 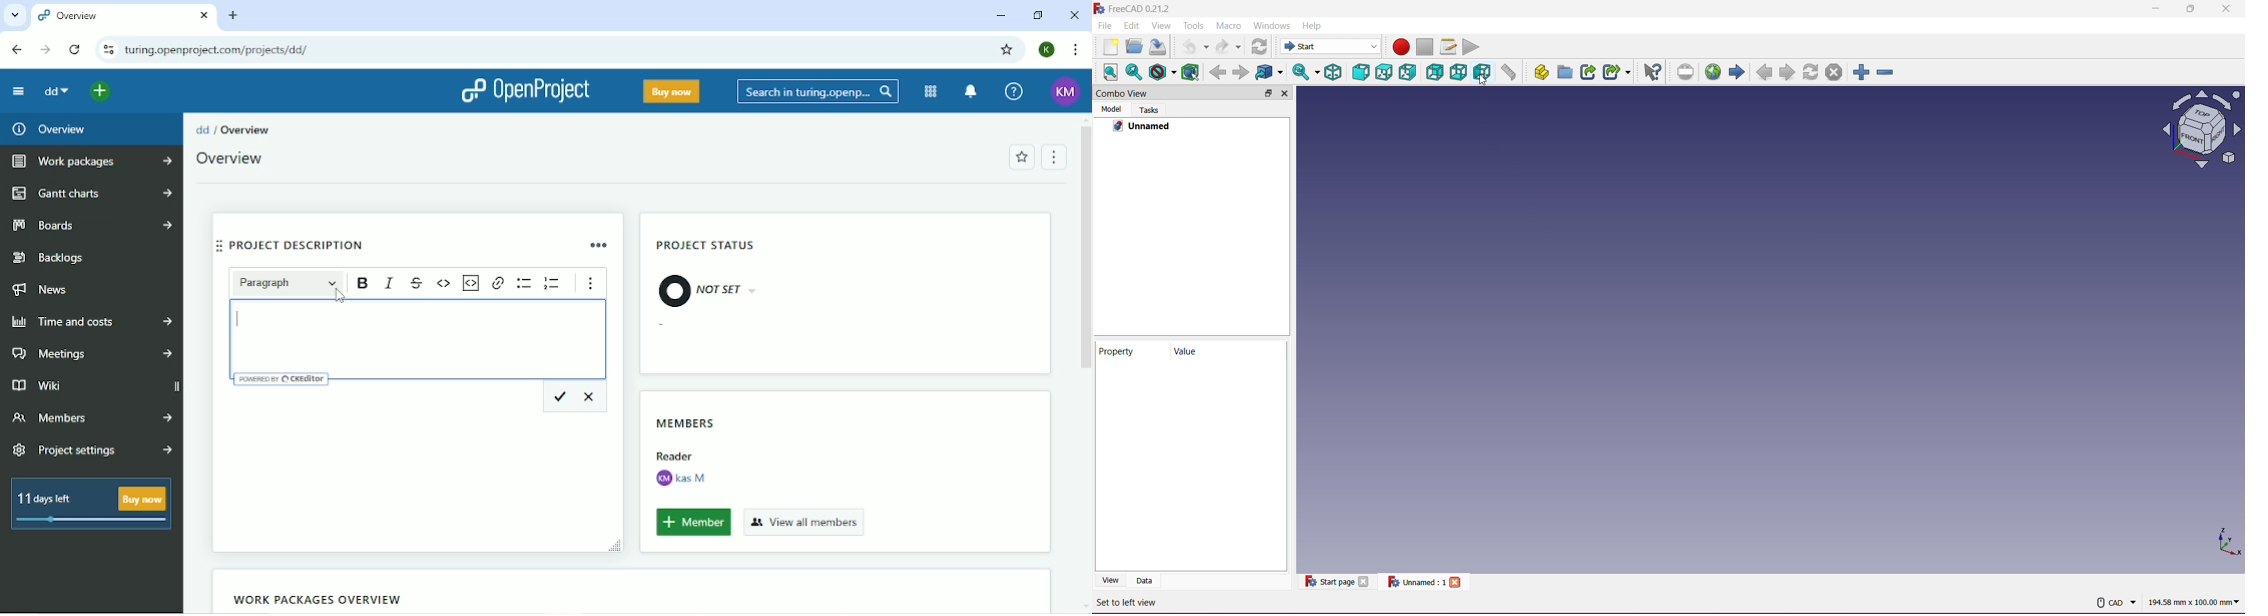 What do you see at coordinates (1364, 581) in the screenshot?
I see `Close` at bounding box center [1364, 581].